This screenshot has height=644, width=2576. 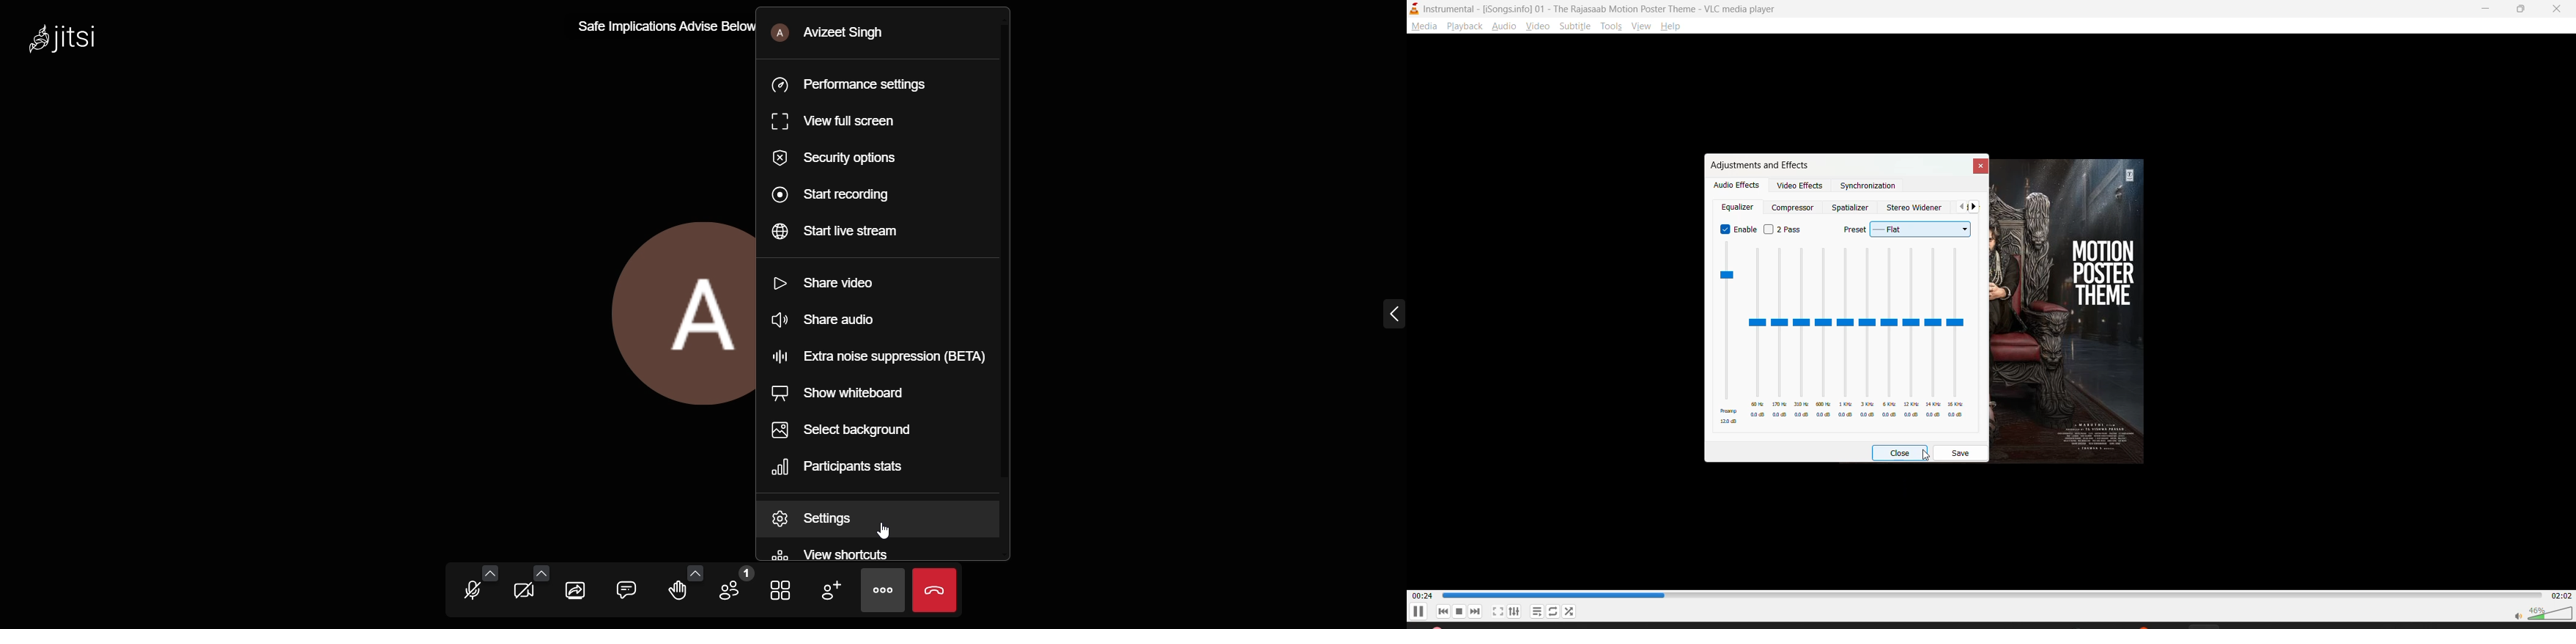 I want to click on next, so click(x=1478, y=612).